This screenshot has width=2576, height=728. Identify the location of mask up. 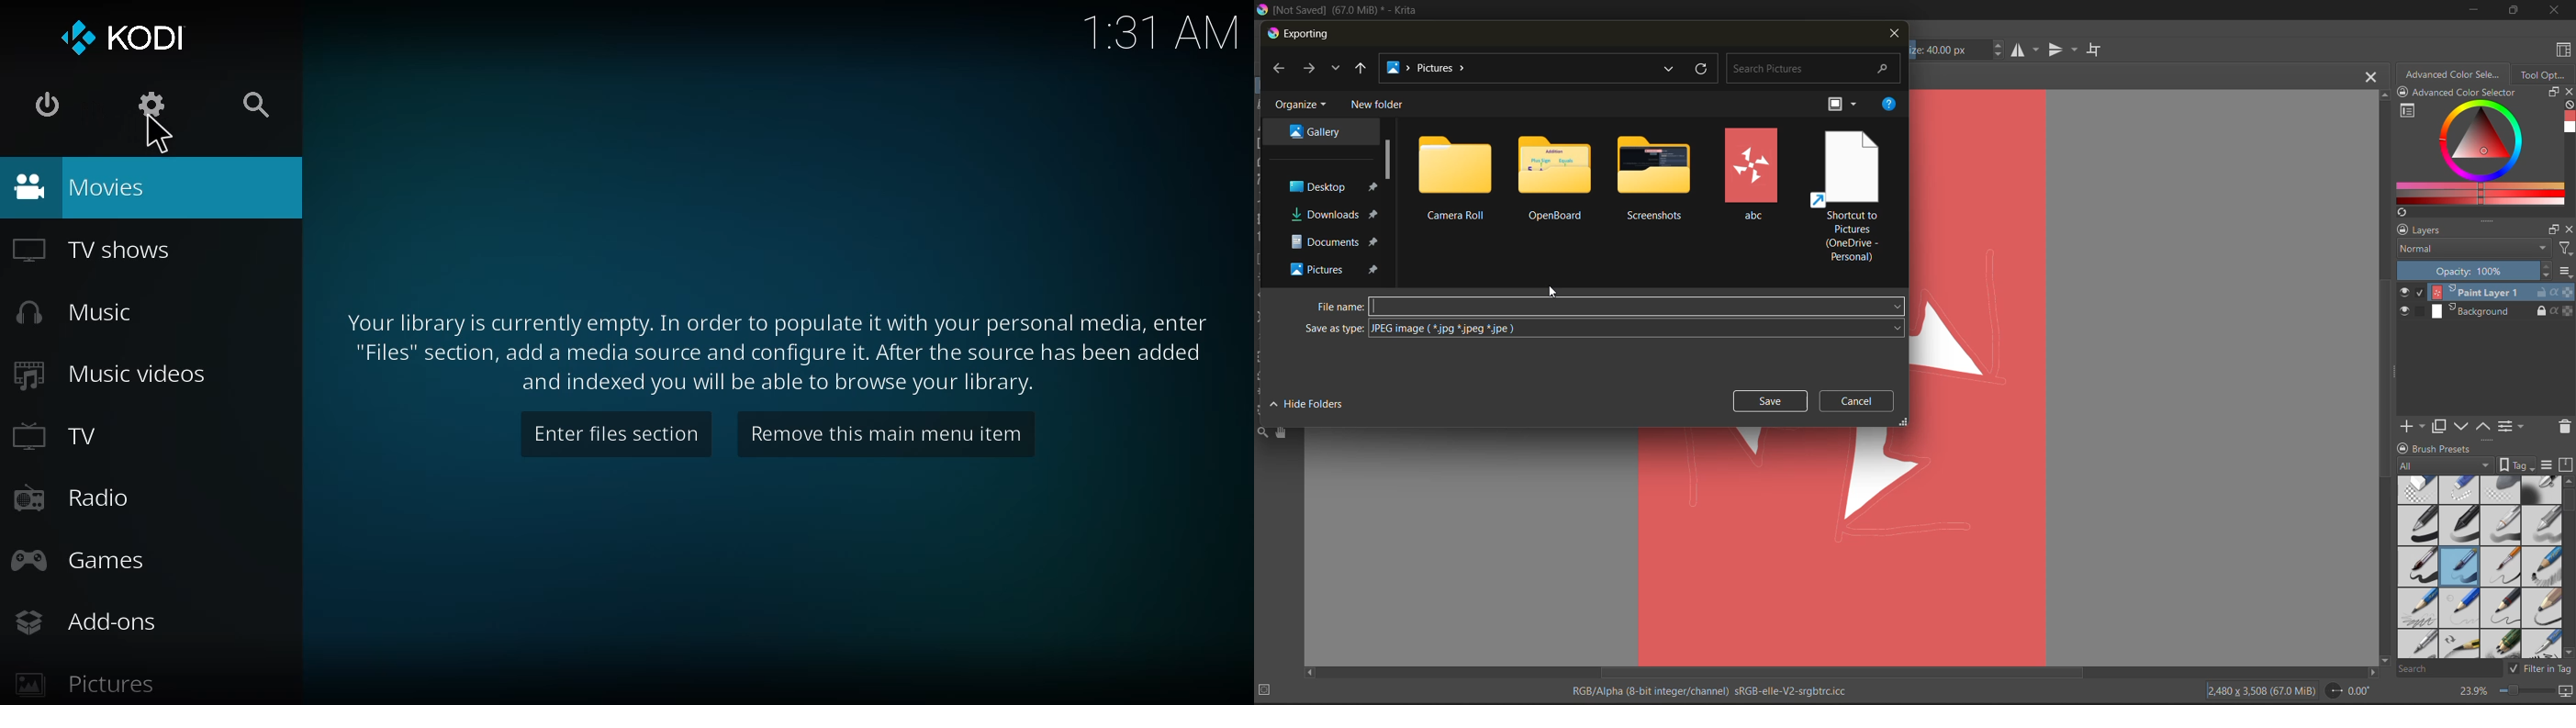
(2485, 425).